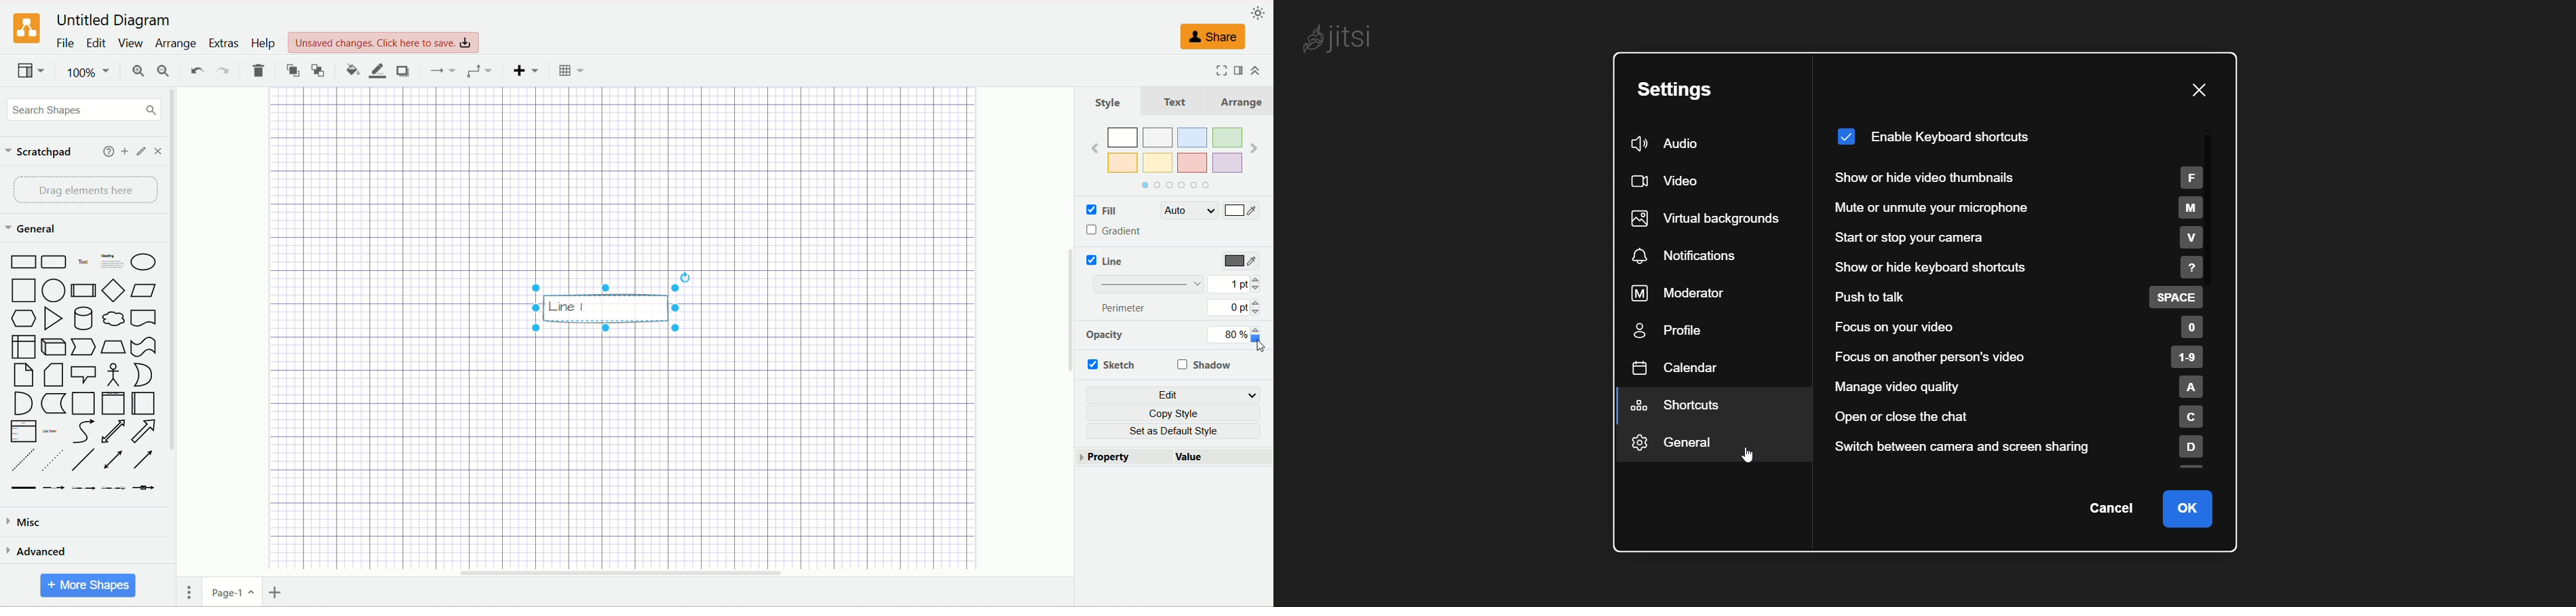  What do you see at coordinates (84, 261) in the screenshot?
I see `Text` at bounding box center [84, 261].